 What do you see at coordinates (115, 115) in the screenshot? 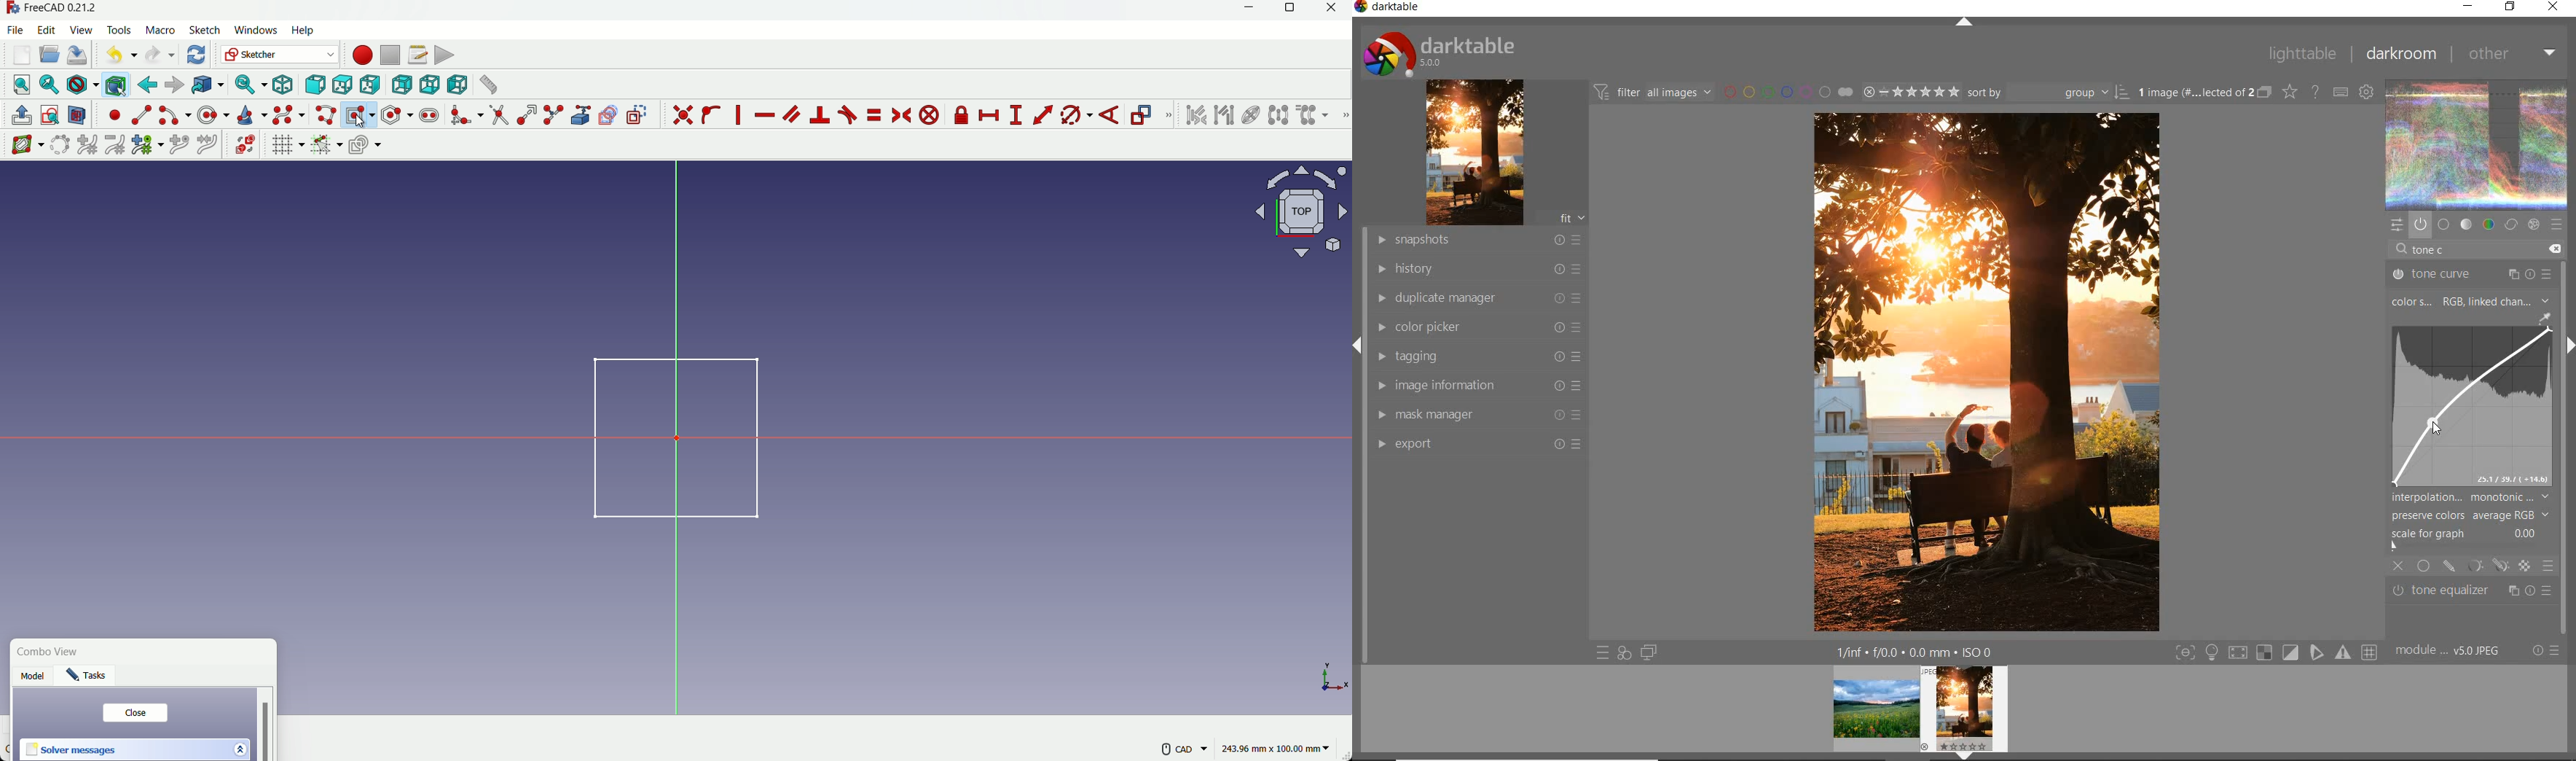
I see `create point` at bounding box center [115, 115].